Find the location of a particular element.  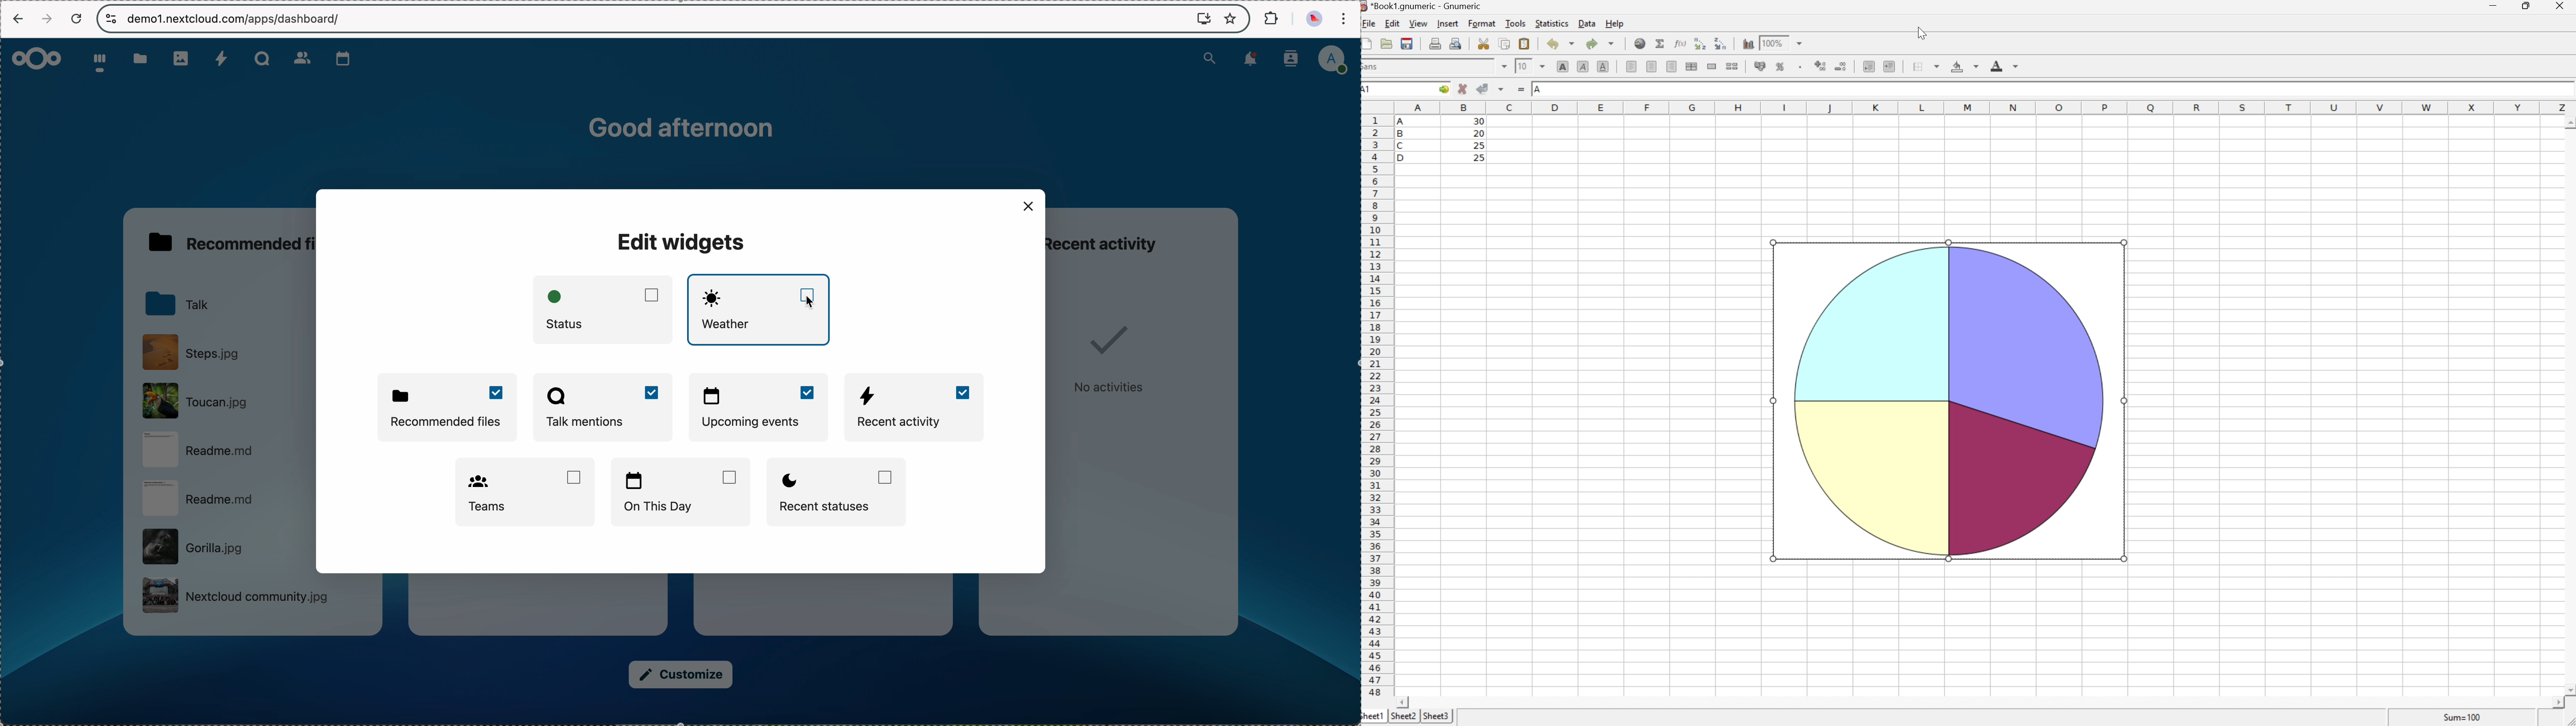

Sans is located at coordinates (1372, 66).